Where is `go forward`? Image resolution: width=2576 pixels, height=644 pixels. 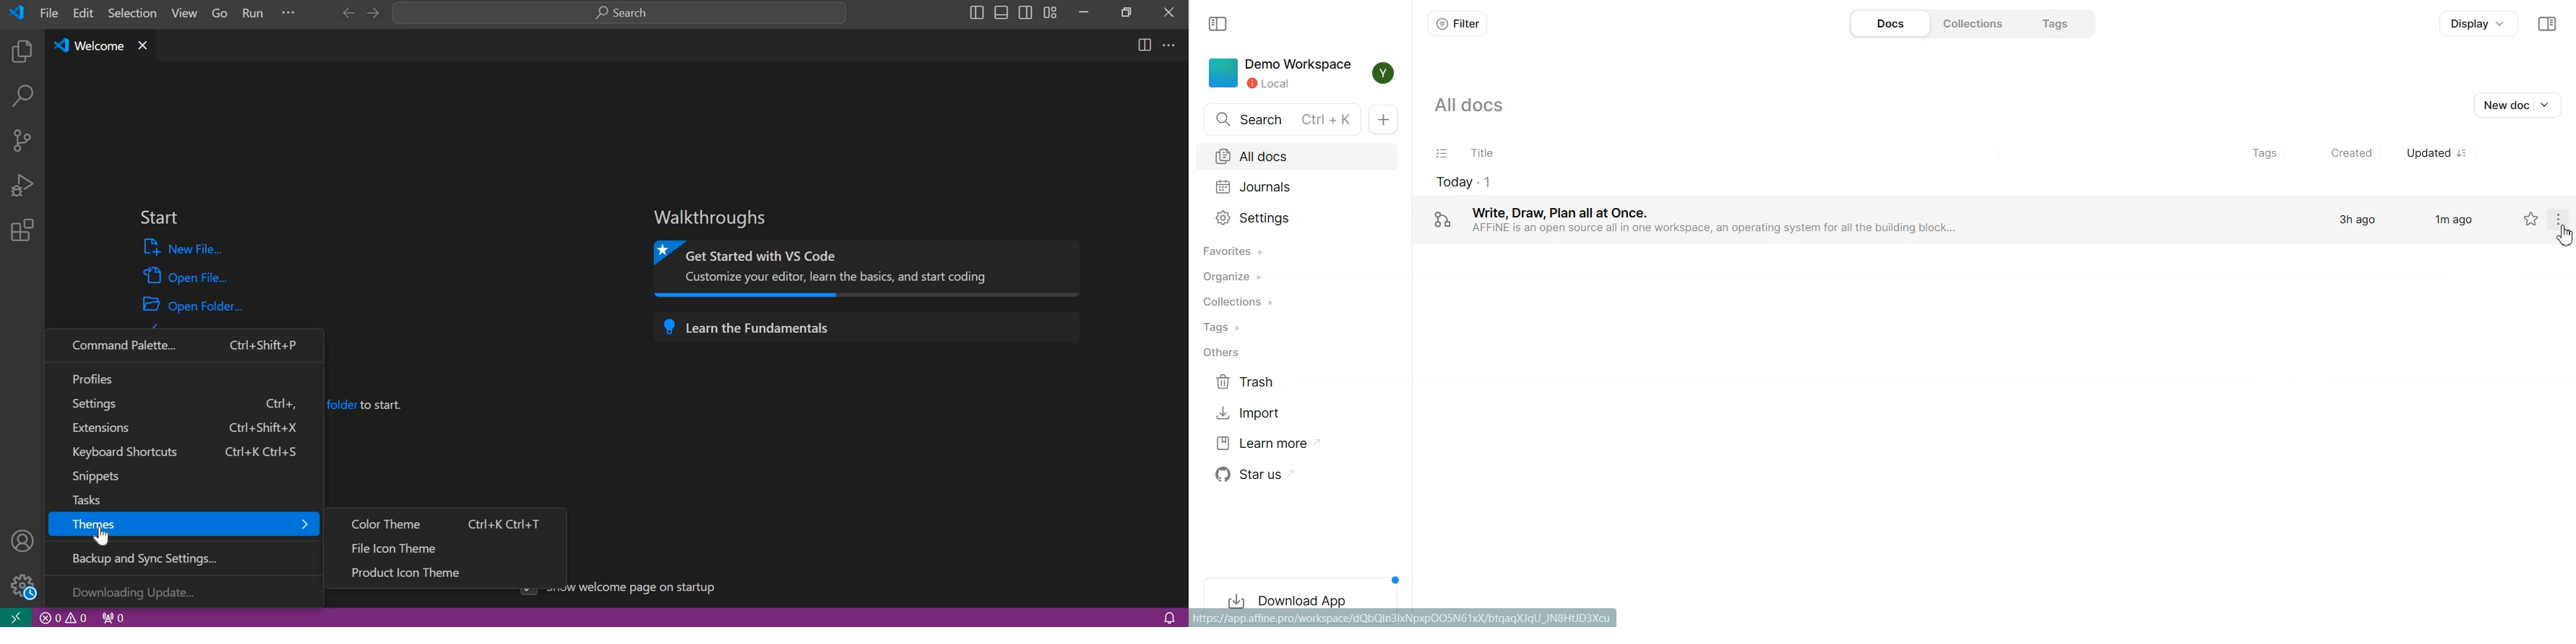
go forward is located at coordinates (371, 14).